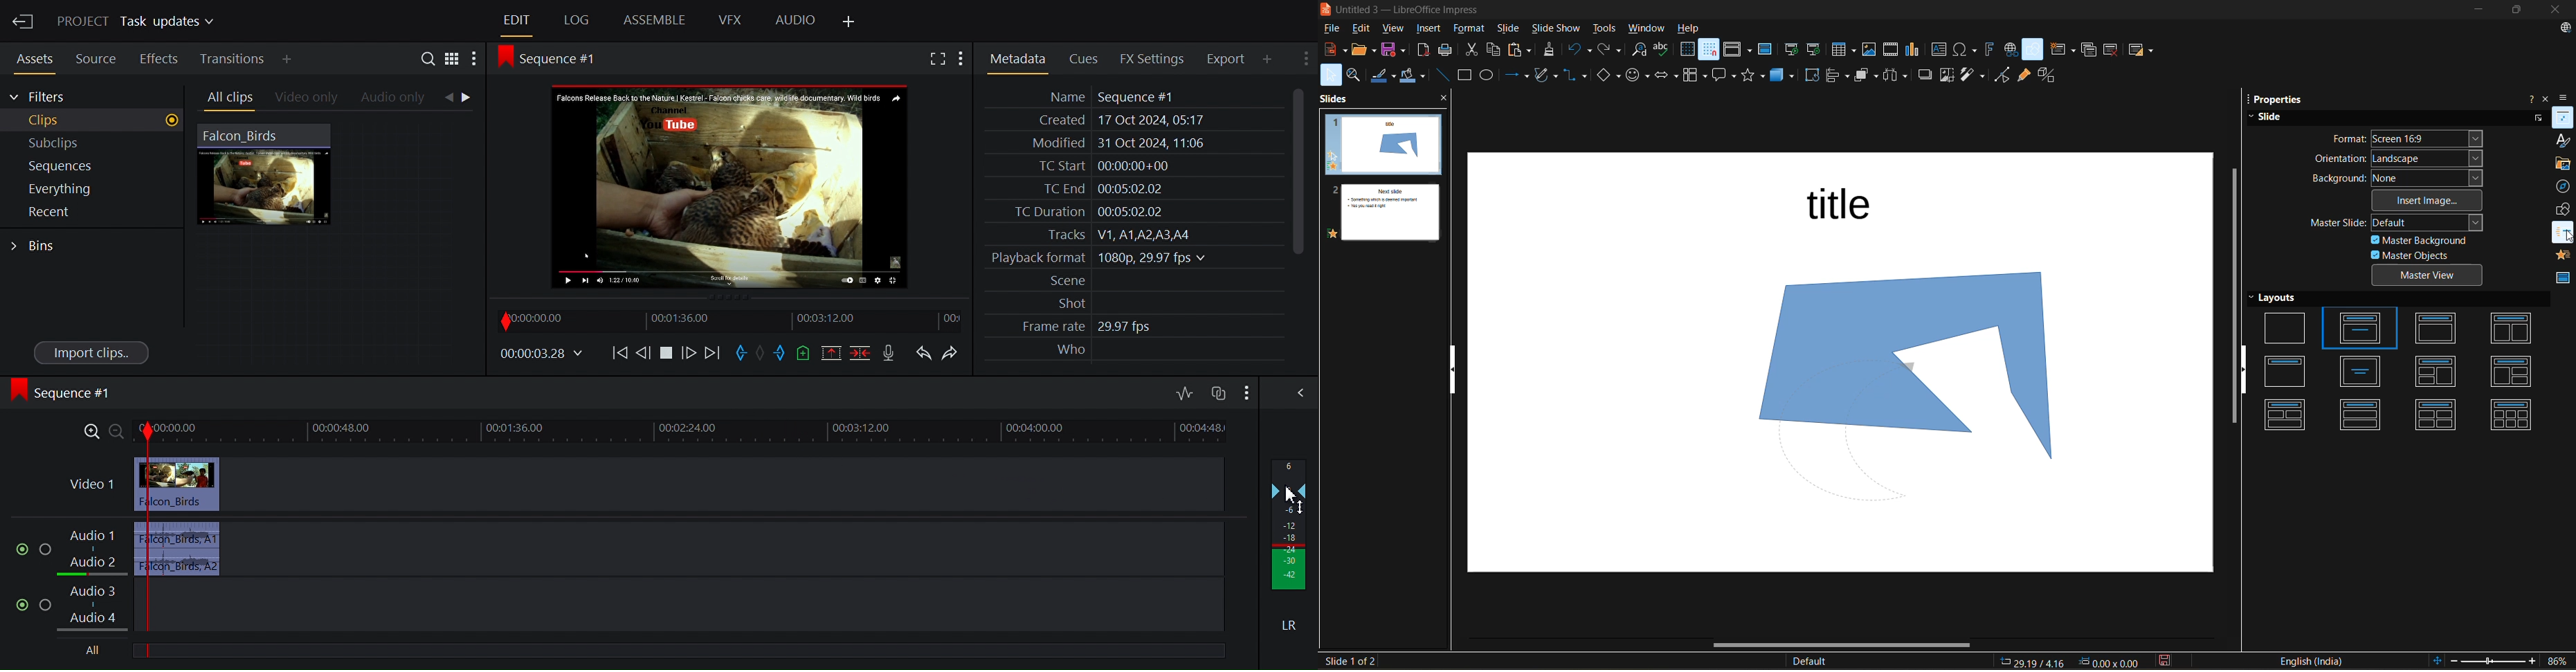  What do you see at coordinates (2483, 8) in the screenshot?
I see `minimize` at bounding box center [2483, 8].